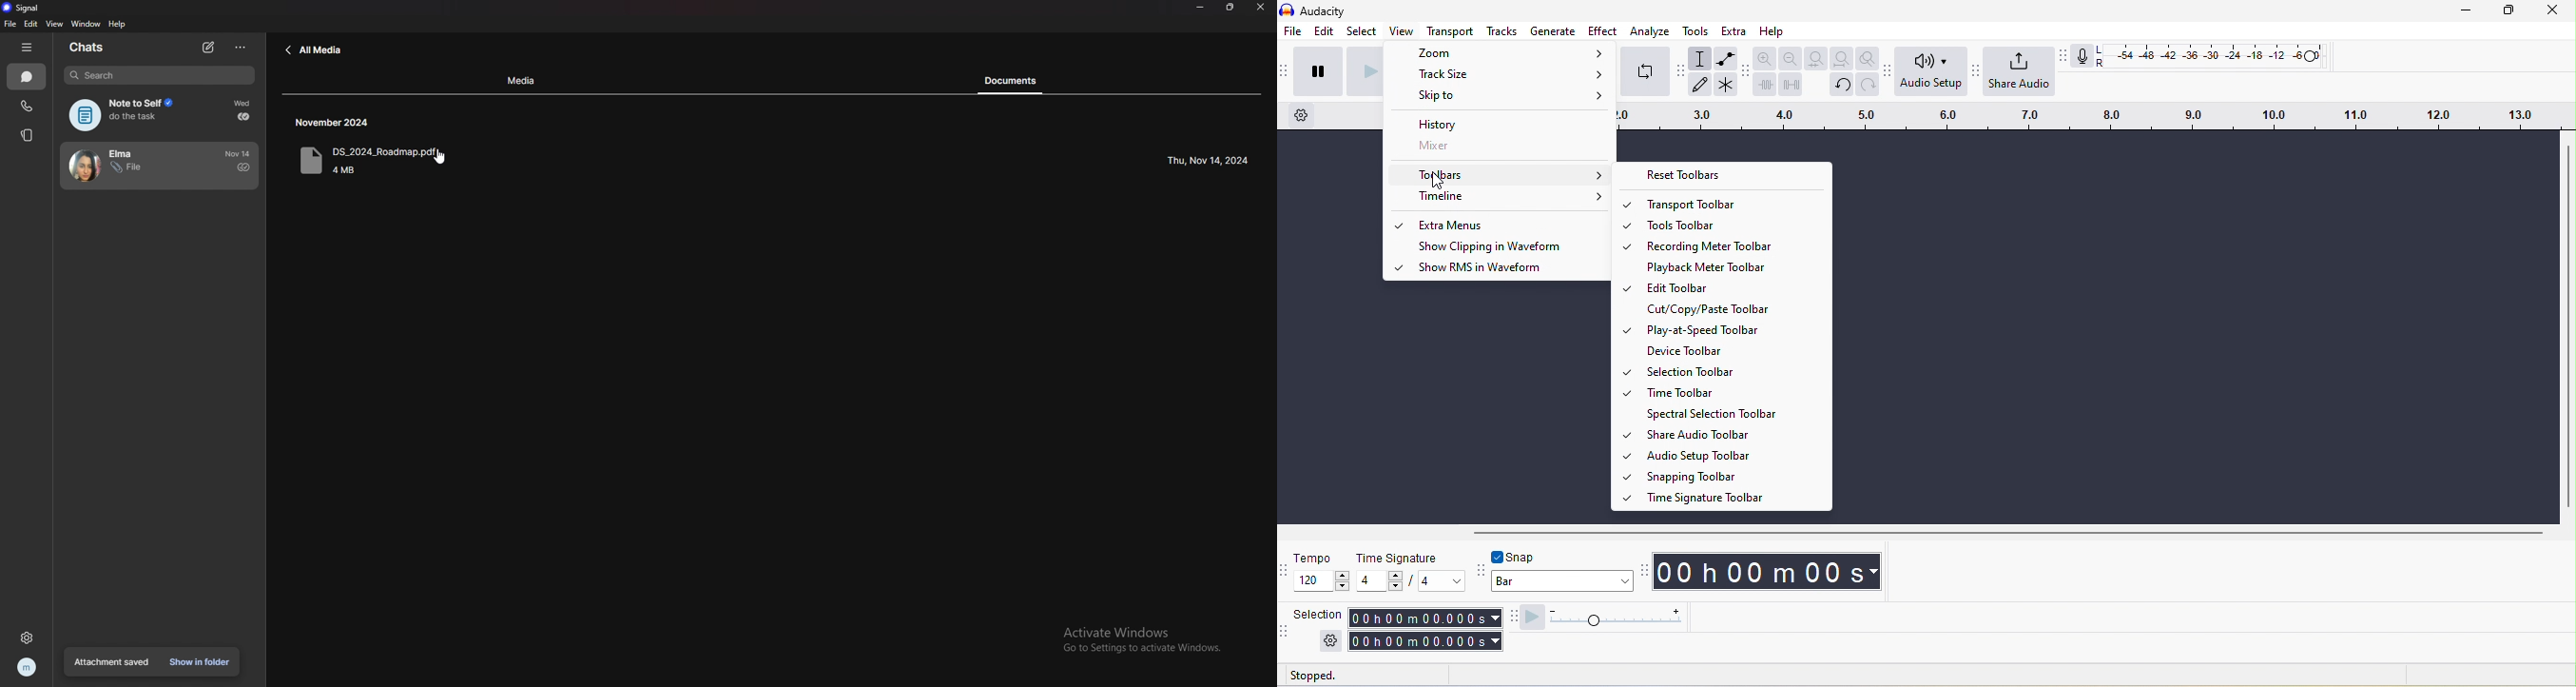  Describe the element at coordinates (1602, 30) in the screenshot. I see `effect` at that location.